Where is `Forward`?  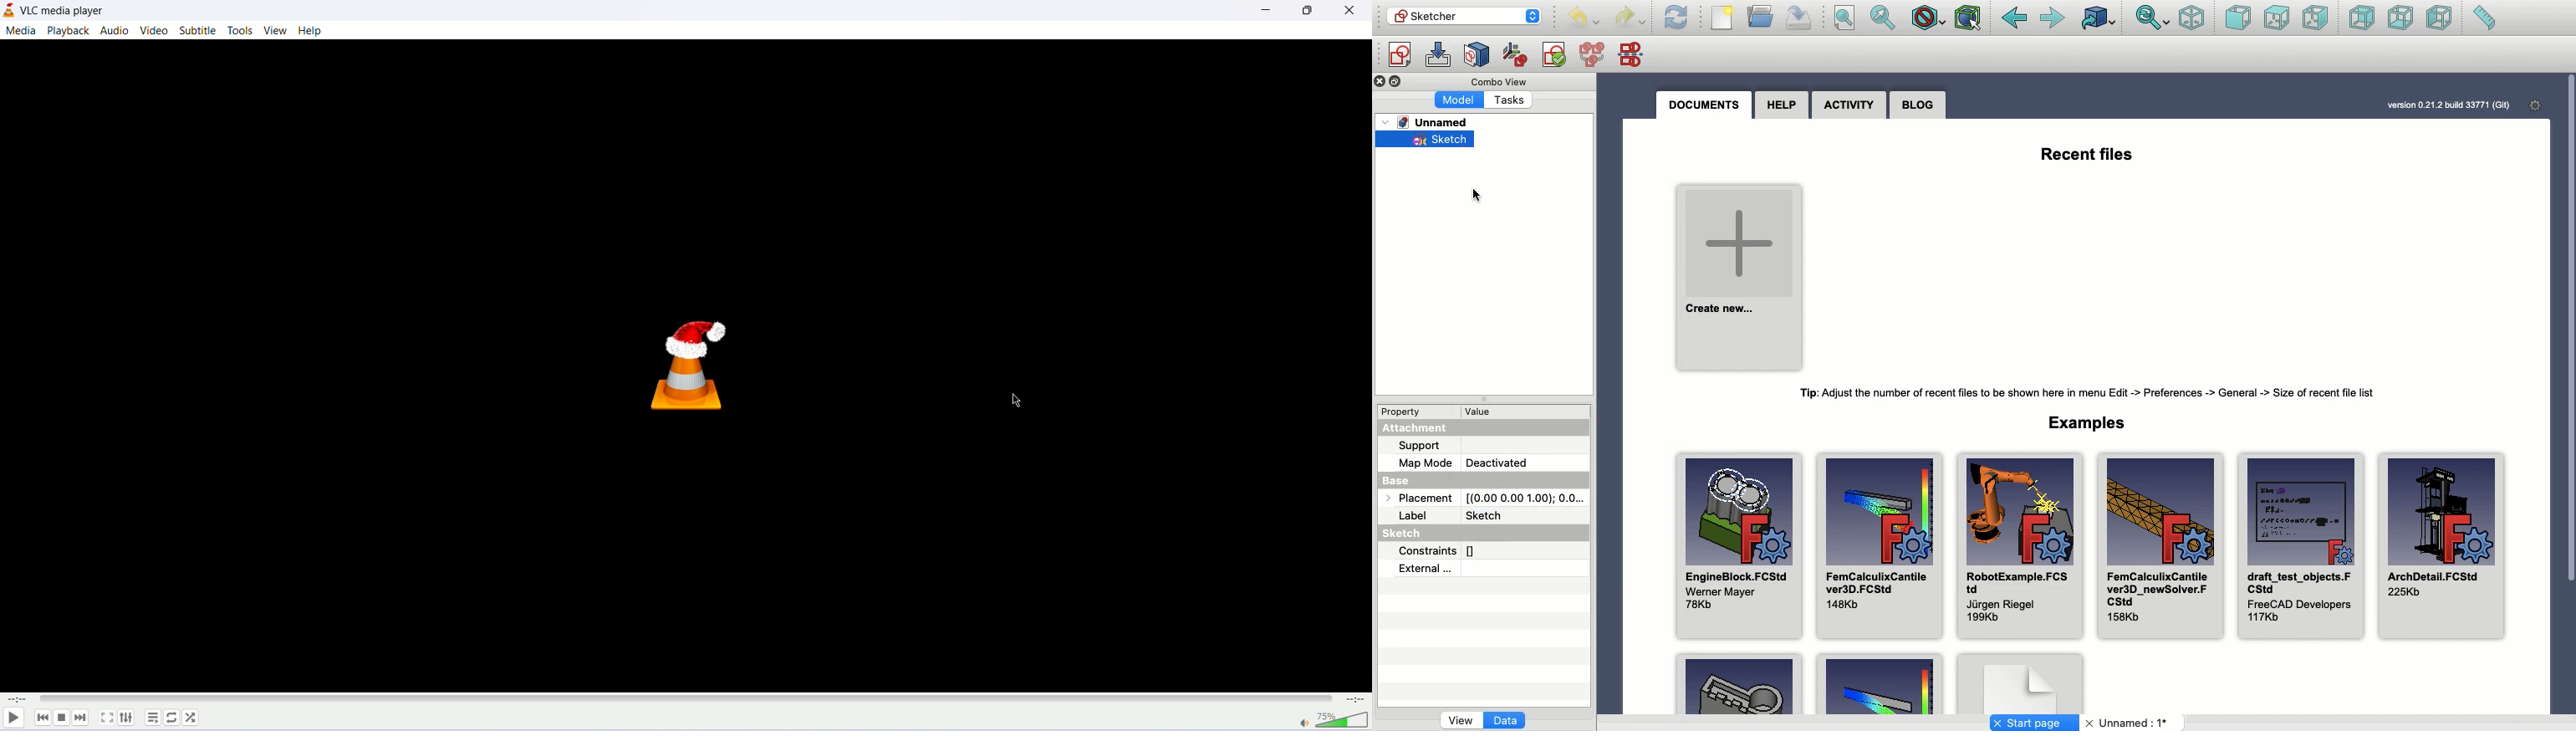 Forward is located at coordinates (2054, 19).